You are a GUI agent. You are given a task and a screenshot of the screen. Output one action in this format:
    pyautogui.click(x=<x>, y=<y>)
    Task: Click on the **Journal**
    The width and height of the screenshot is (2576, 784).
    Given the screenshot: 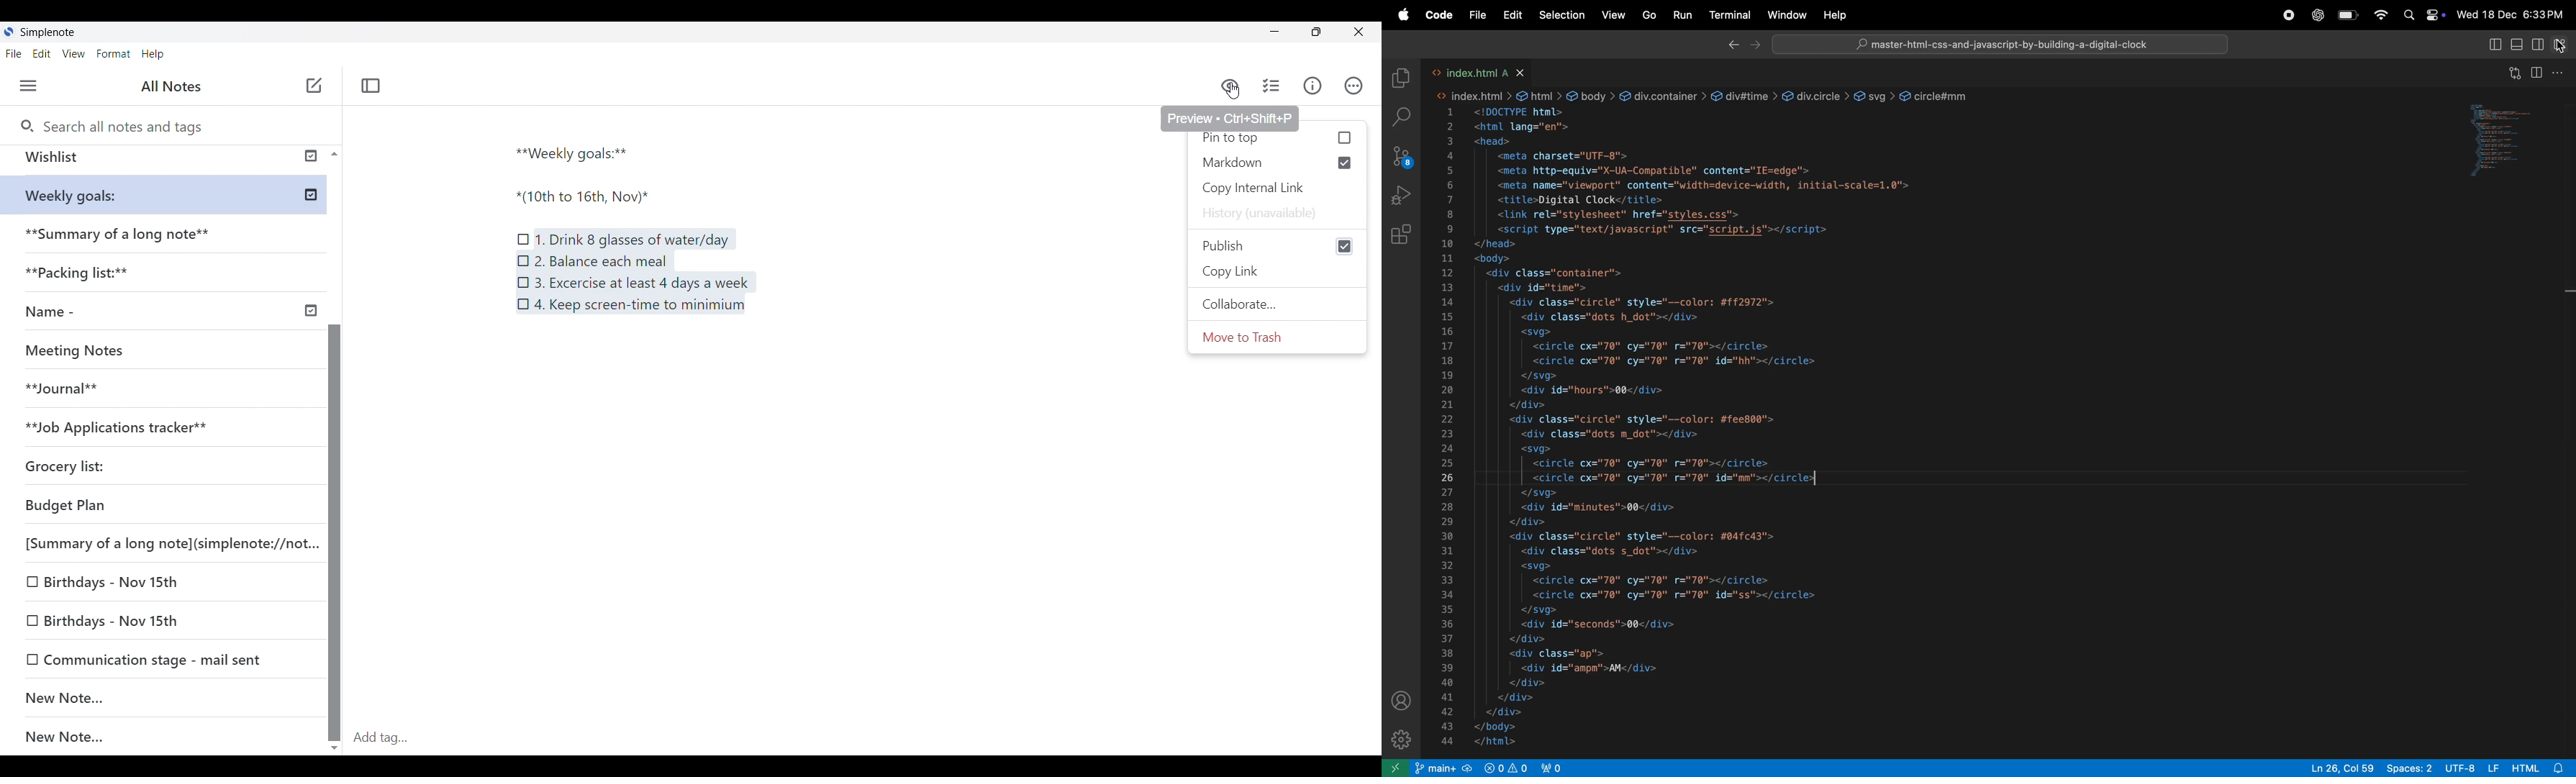 What is the action you would take?
    pyautogui.click(x=69, y=386)
    